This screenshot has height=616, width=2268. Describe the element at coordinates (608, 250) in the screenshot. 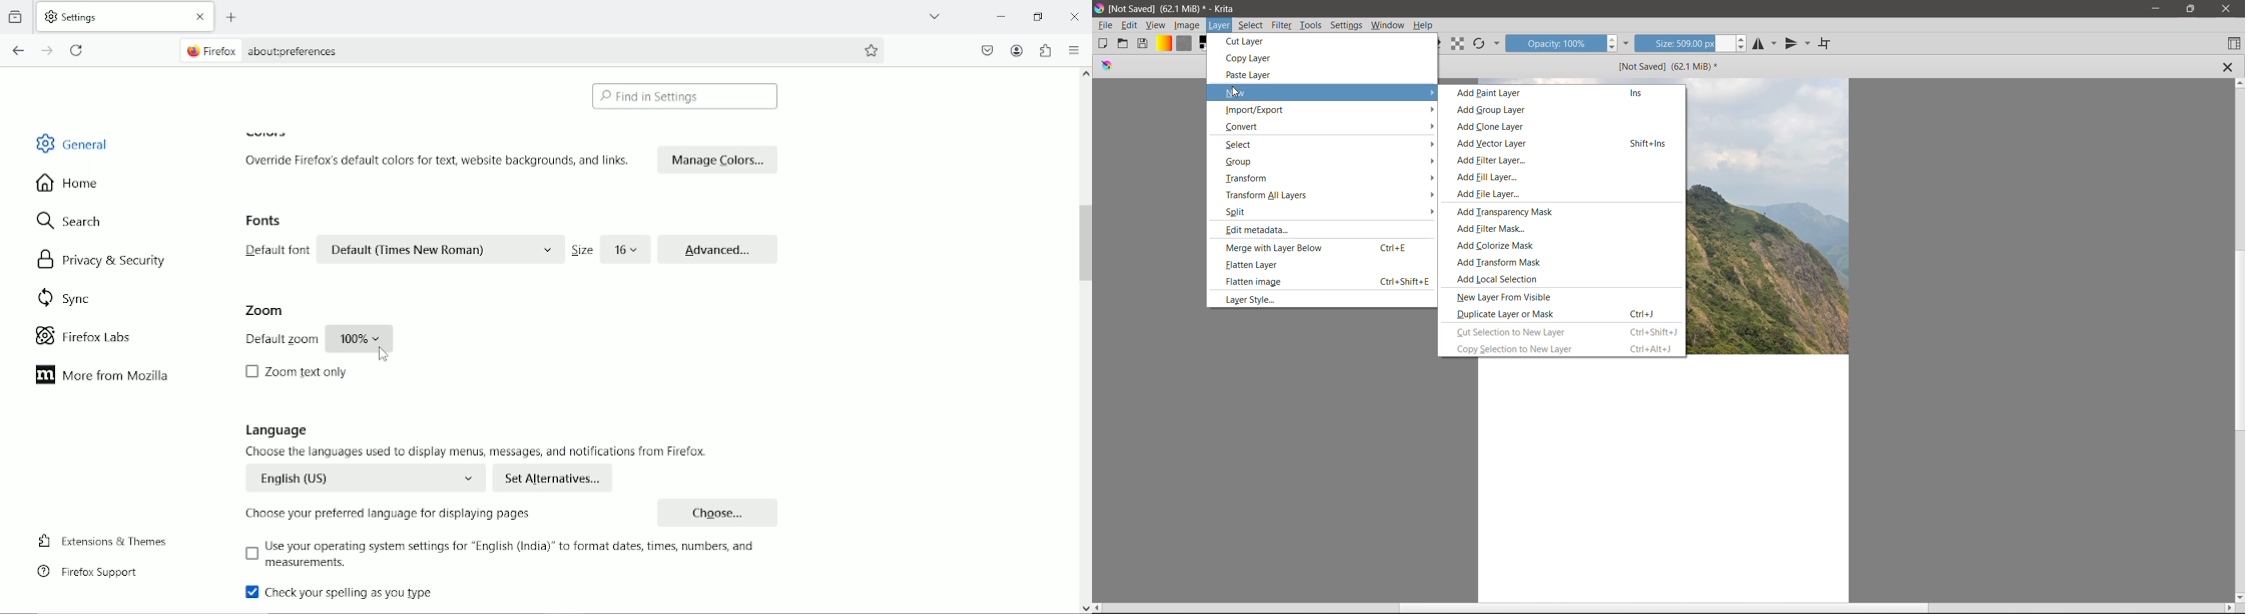

I see `Size: 16` at that location.